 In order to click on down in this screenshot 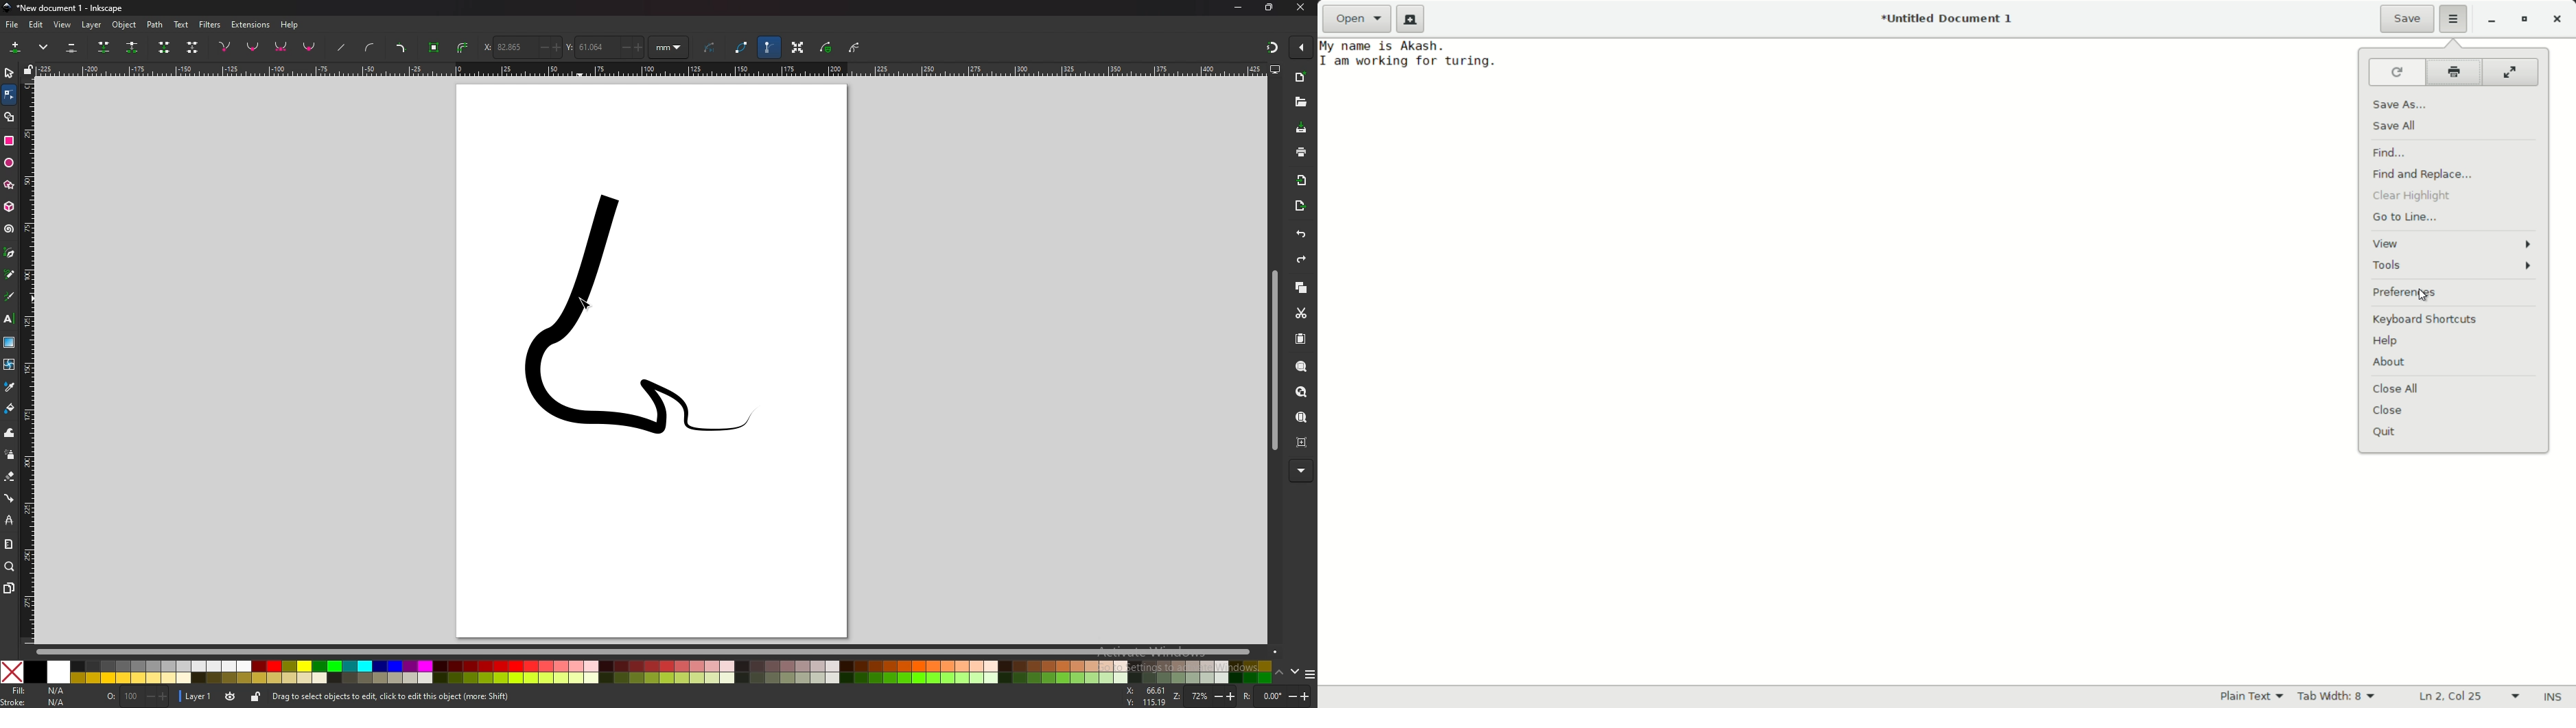, I will do `click(1295, 672)`.